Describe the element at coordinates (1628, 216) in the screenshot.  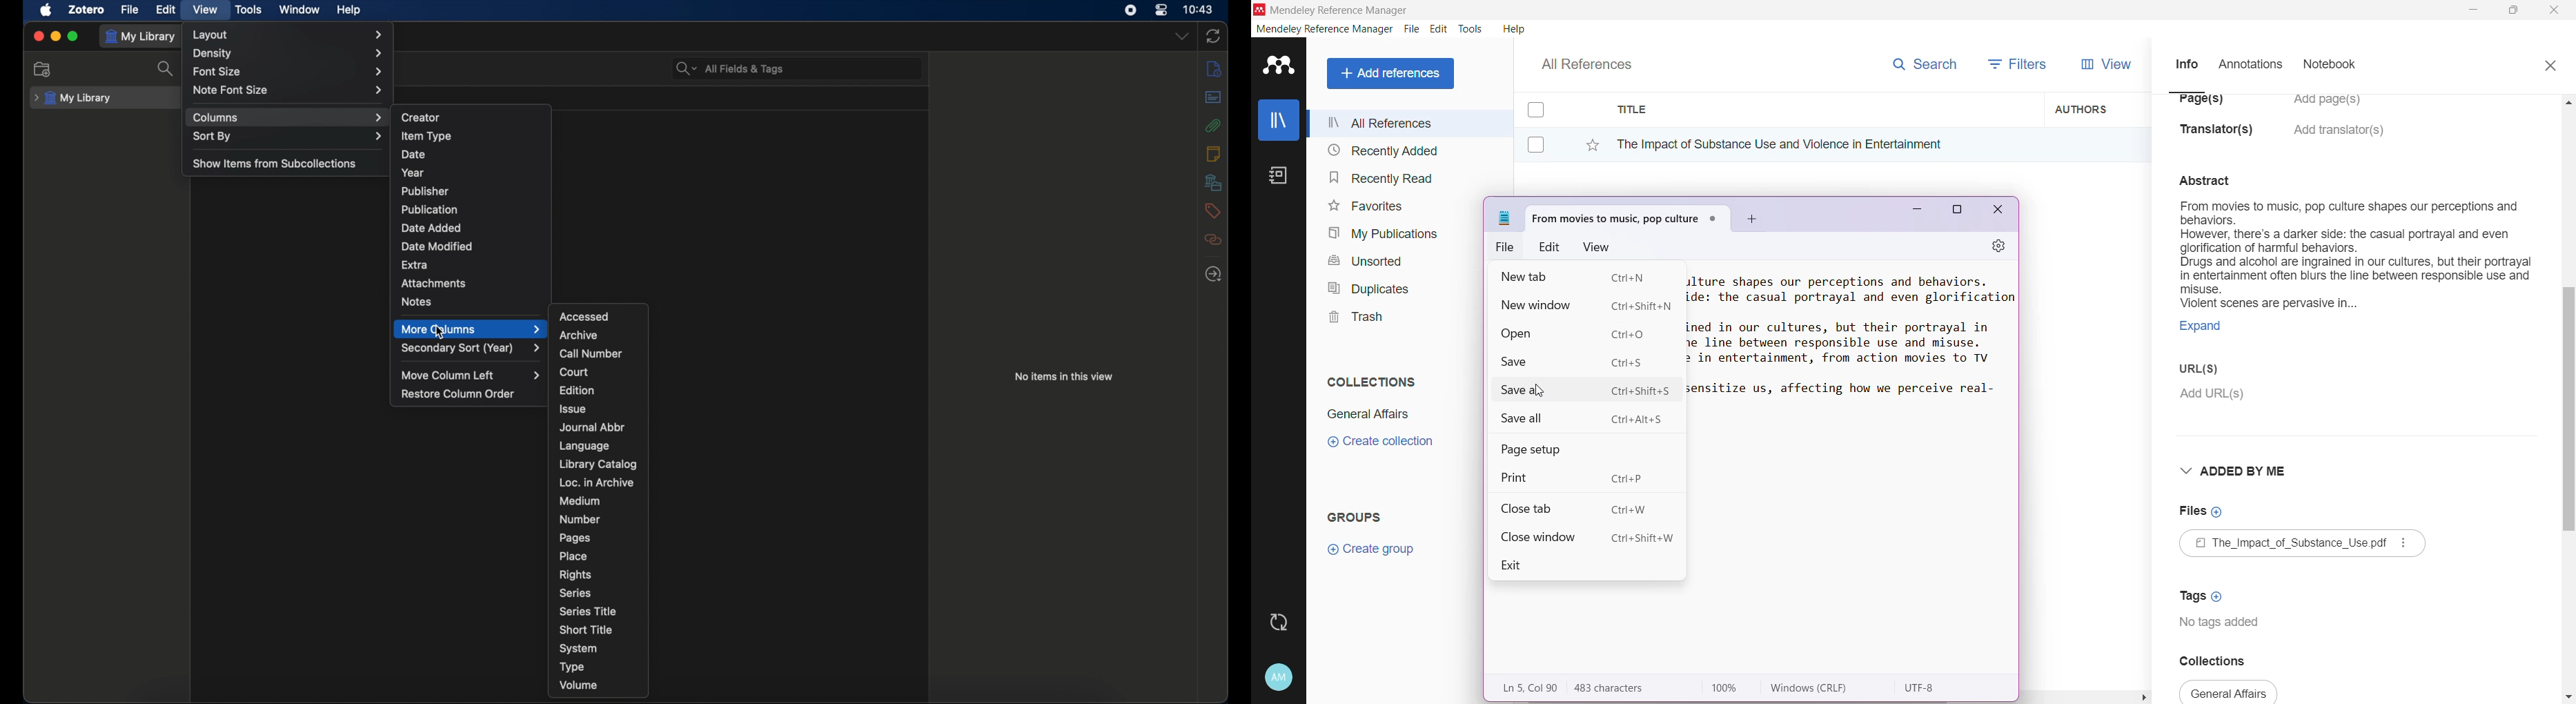
I see `Default title` at that location.